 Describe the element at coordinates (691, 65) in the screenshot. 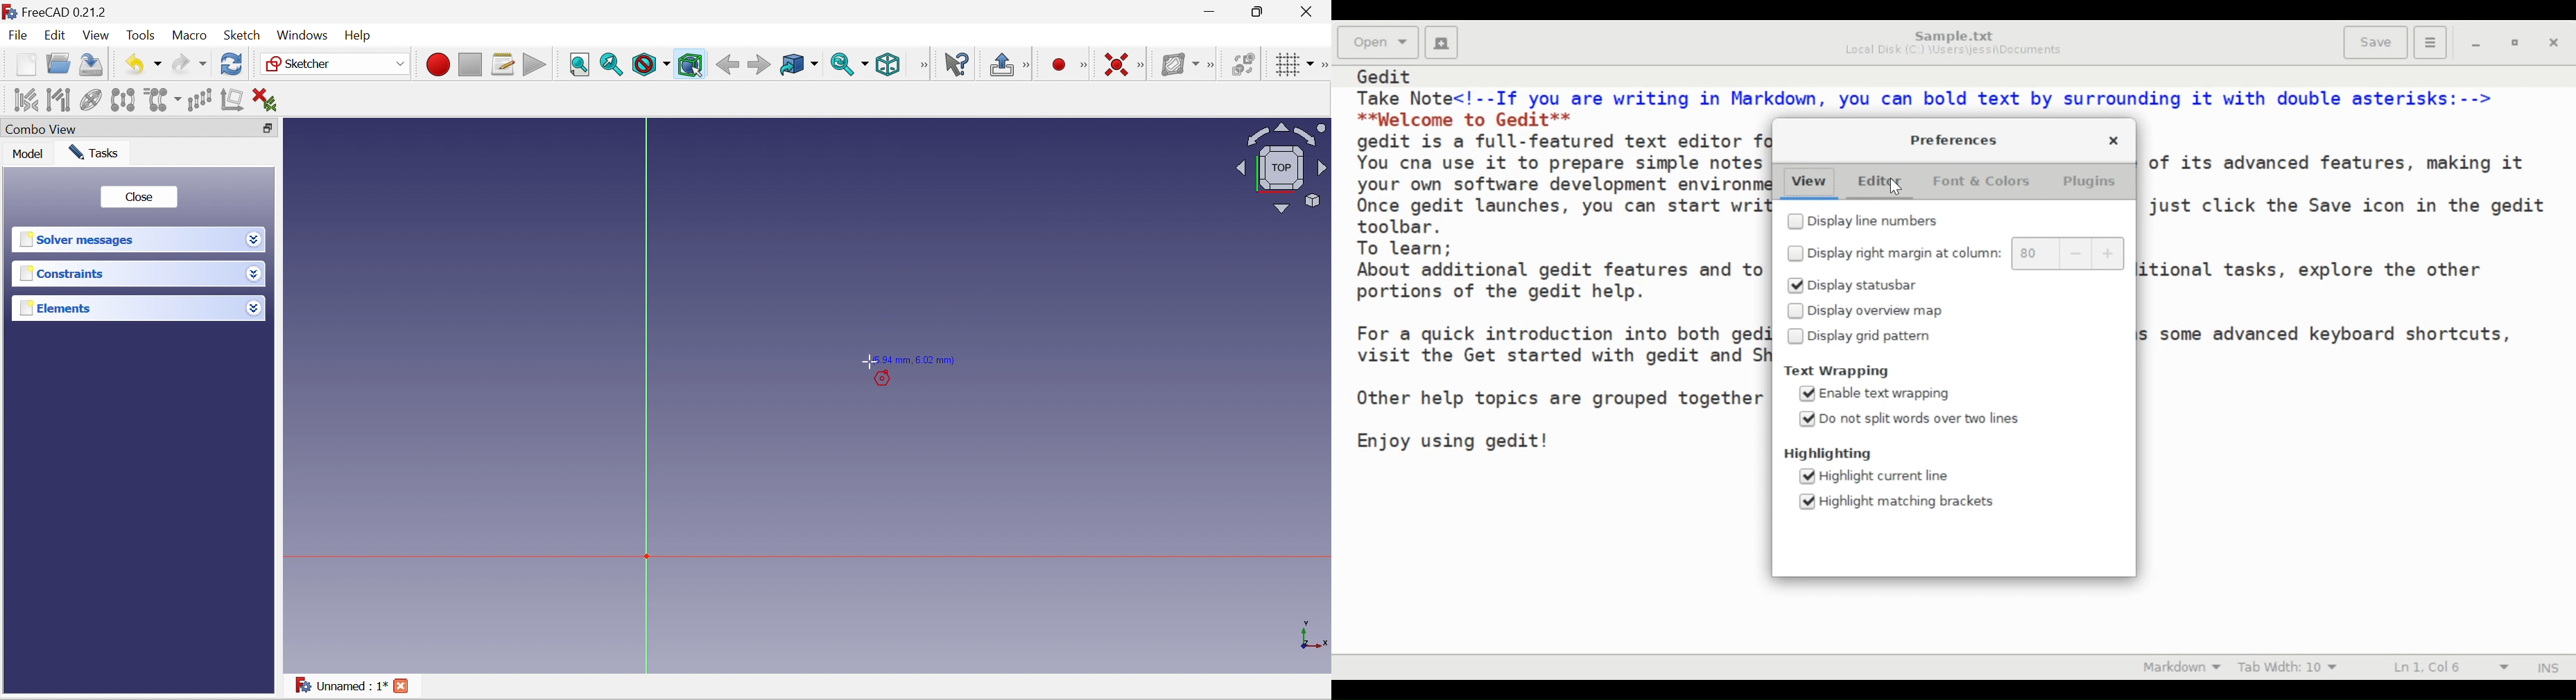

I see `Bounding box` at that location.